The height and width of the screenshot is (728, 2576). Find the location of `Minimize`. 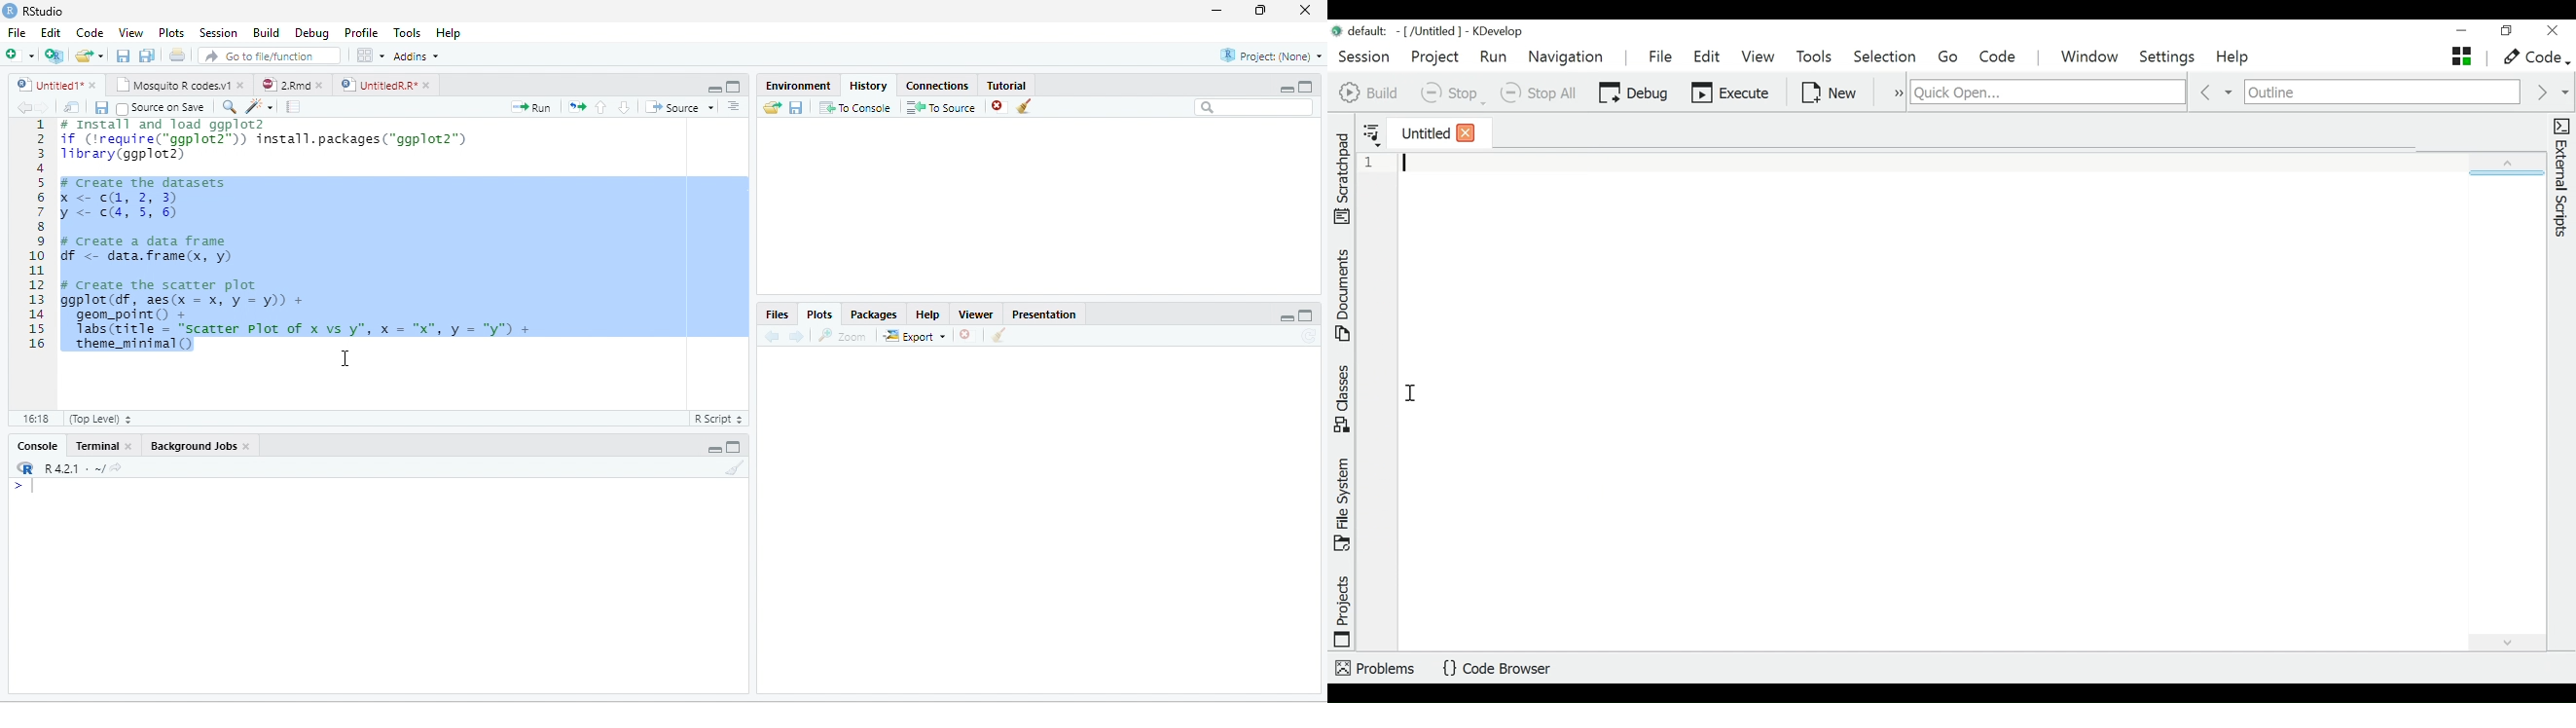

Minimize is located at coordinates (1287, 317).